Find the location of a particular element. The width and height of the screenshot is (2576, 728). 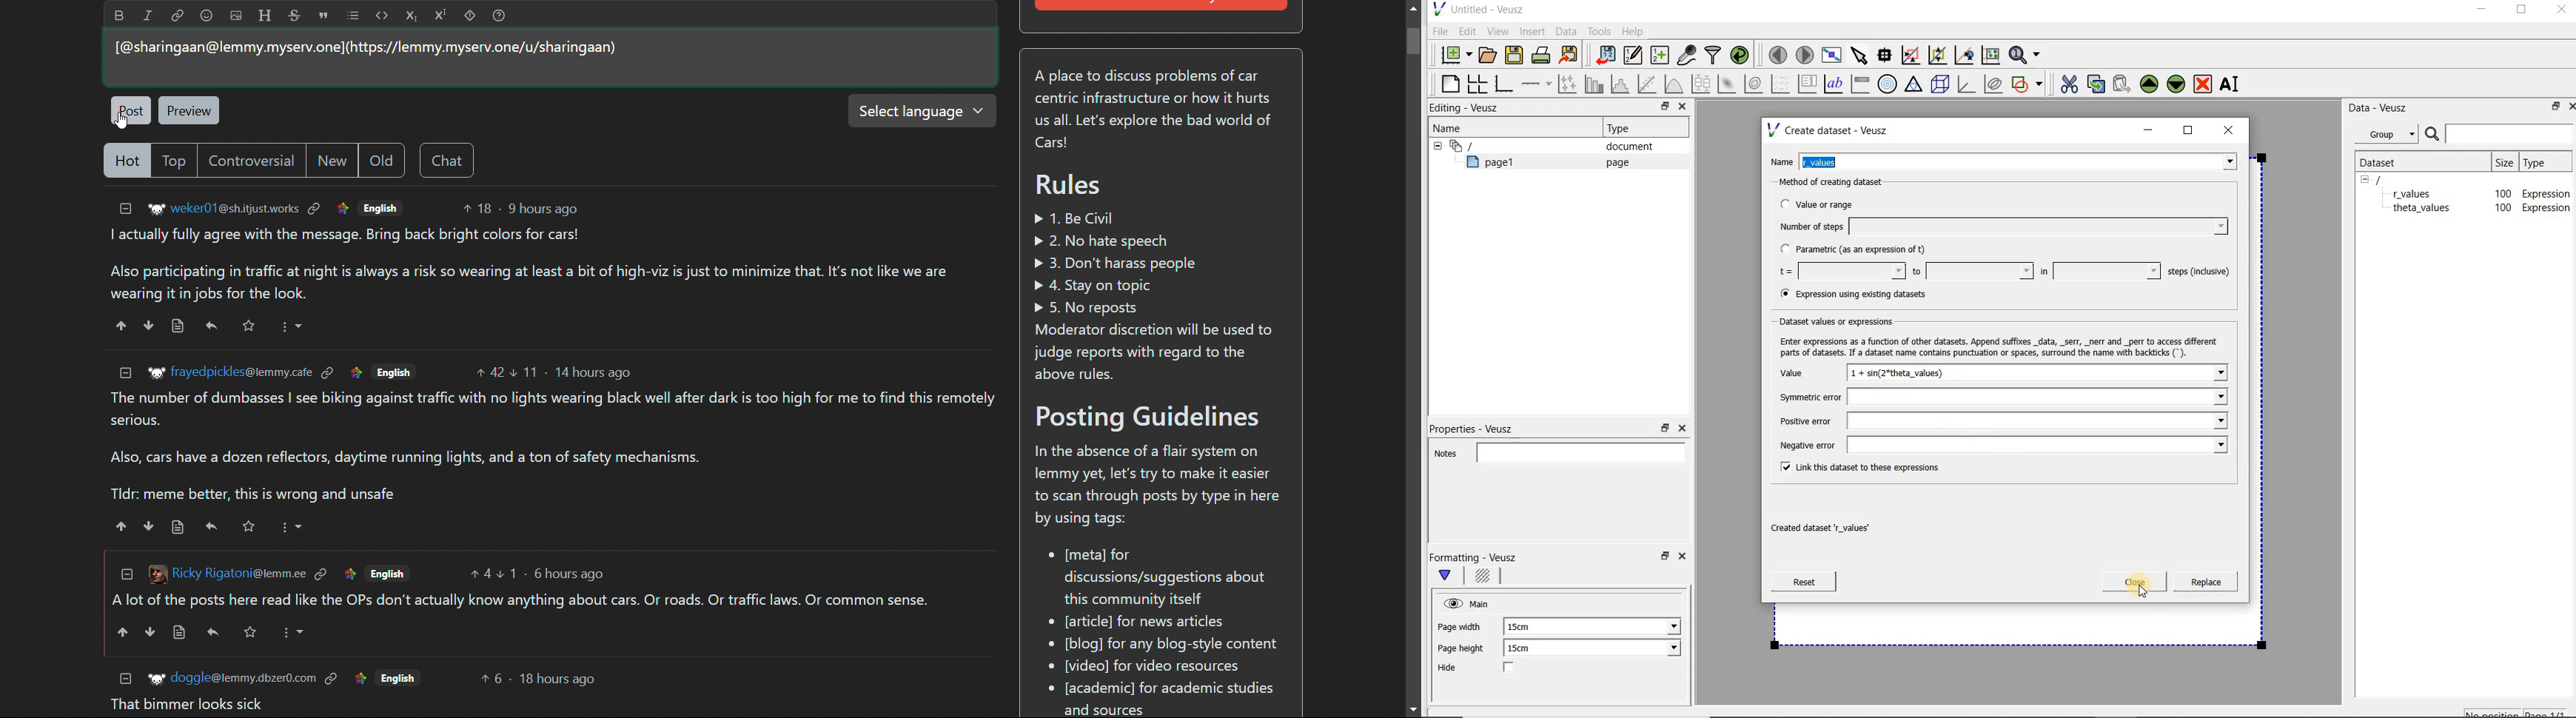

Close is located at coordinates (2135, 582).